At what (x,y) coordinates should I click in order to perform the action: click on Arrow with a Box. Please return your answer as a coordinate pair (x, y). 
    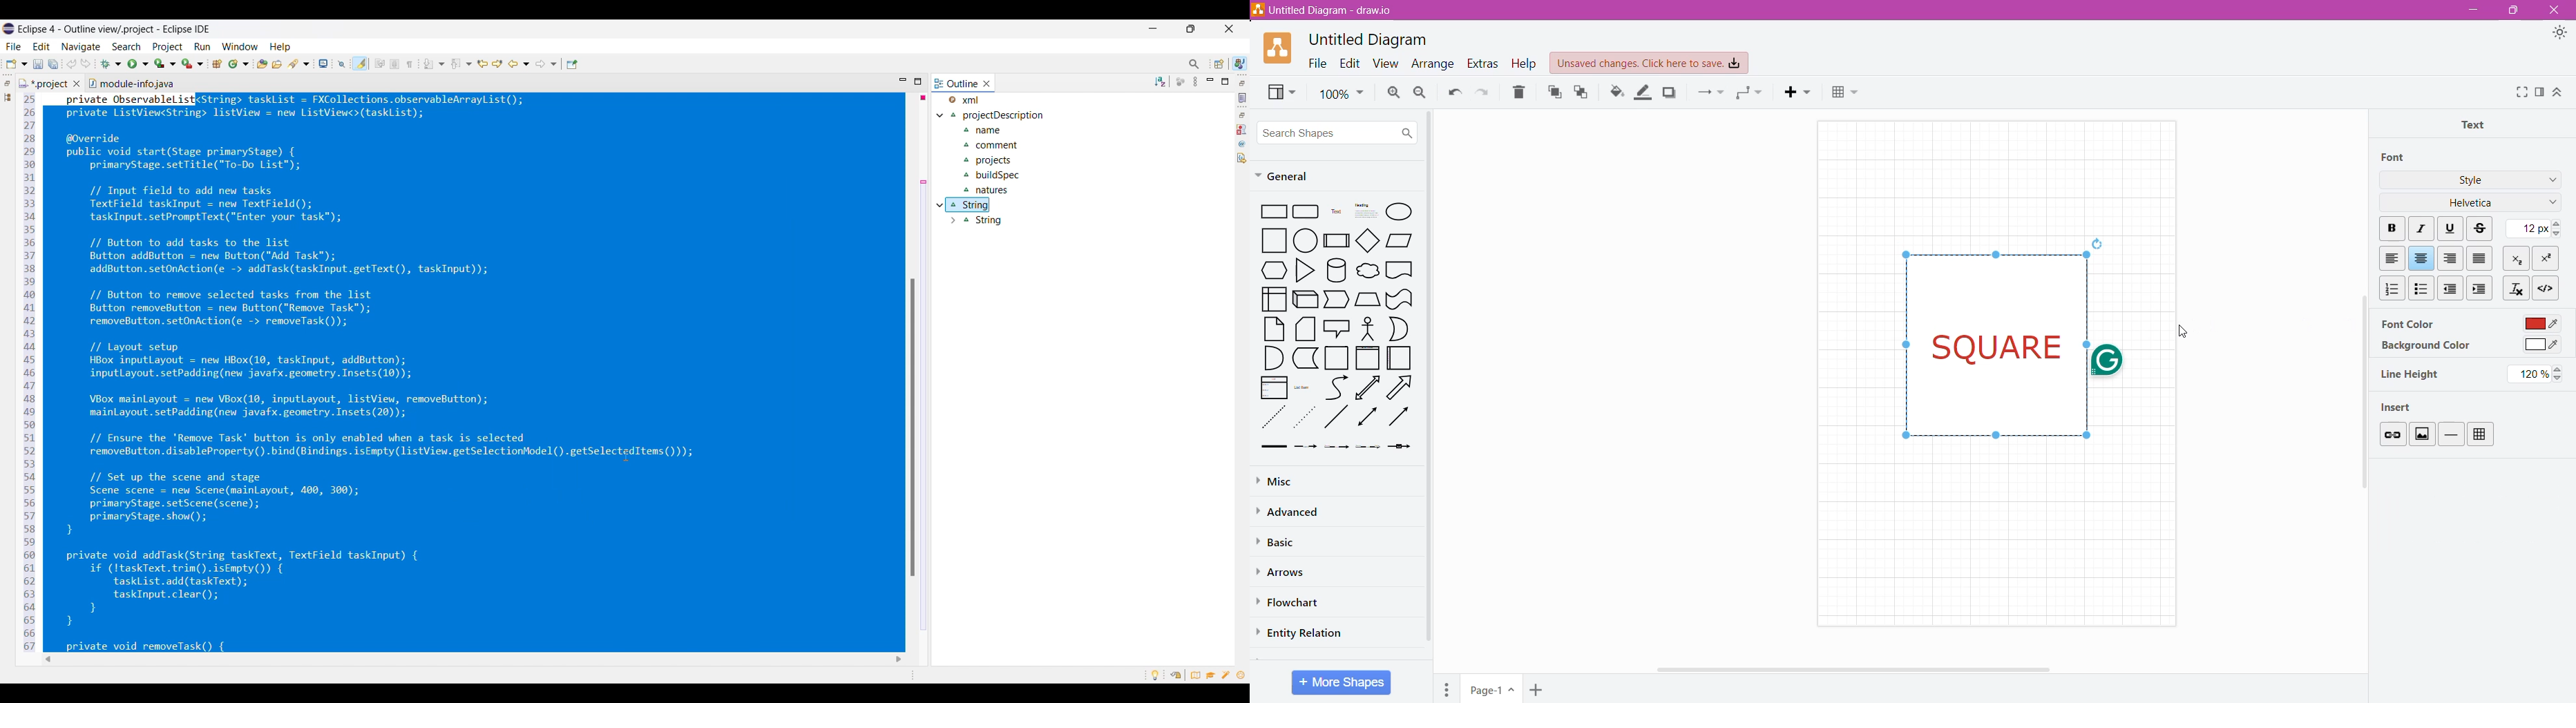
    Looking at the image, I should click on (1399, 446).